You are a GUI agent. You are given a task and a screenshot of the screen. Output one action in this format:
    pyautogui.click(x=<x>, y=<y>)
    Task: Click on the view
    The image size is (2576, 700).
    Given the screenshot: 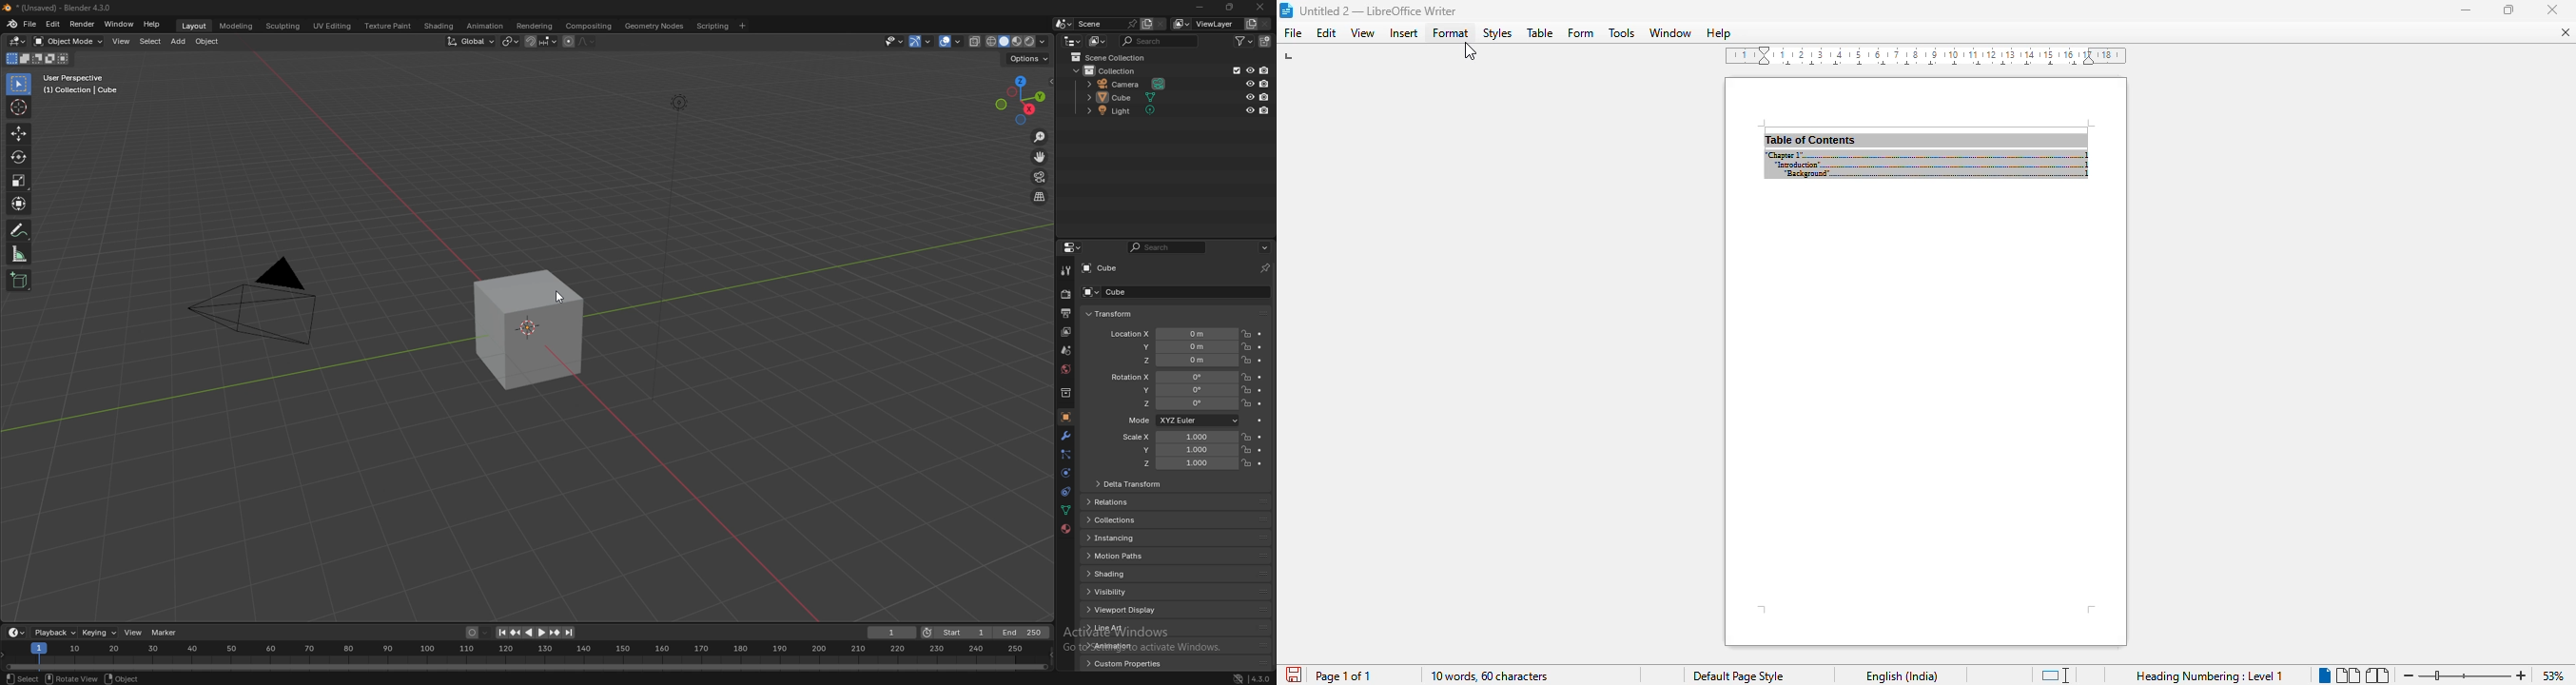 What is the action you would take?
    pyautogui.click(x=133, y=631)
    